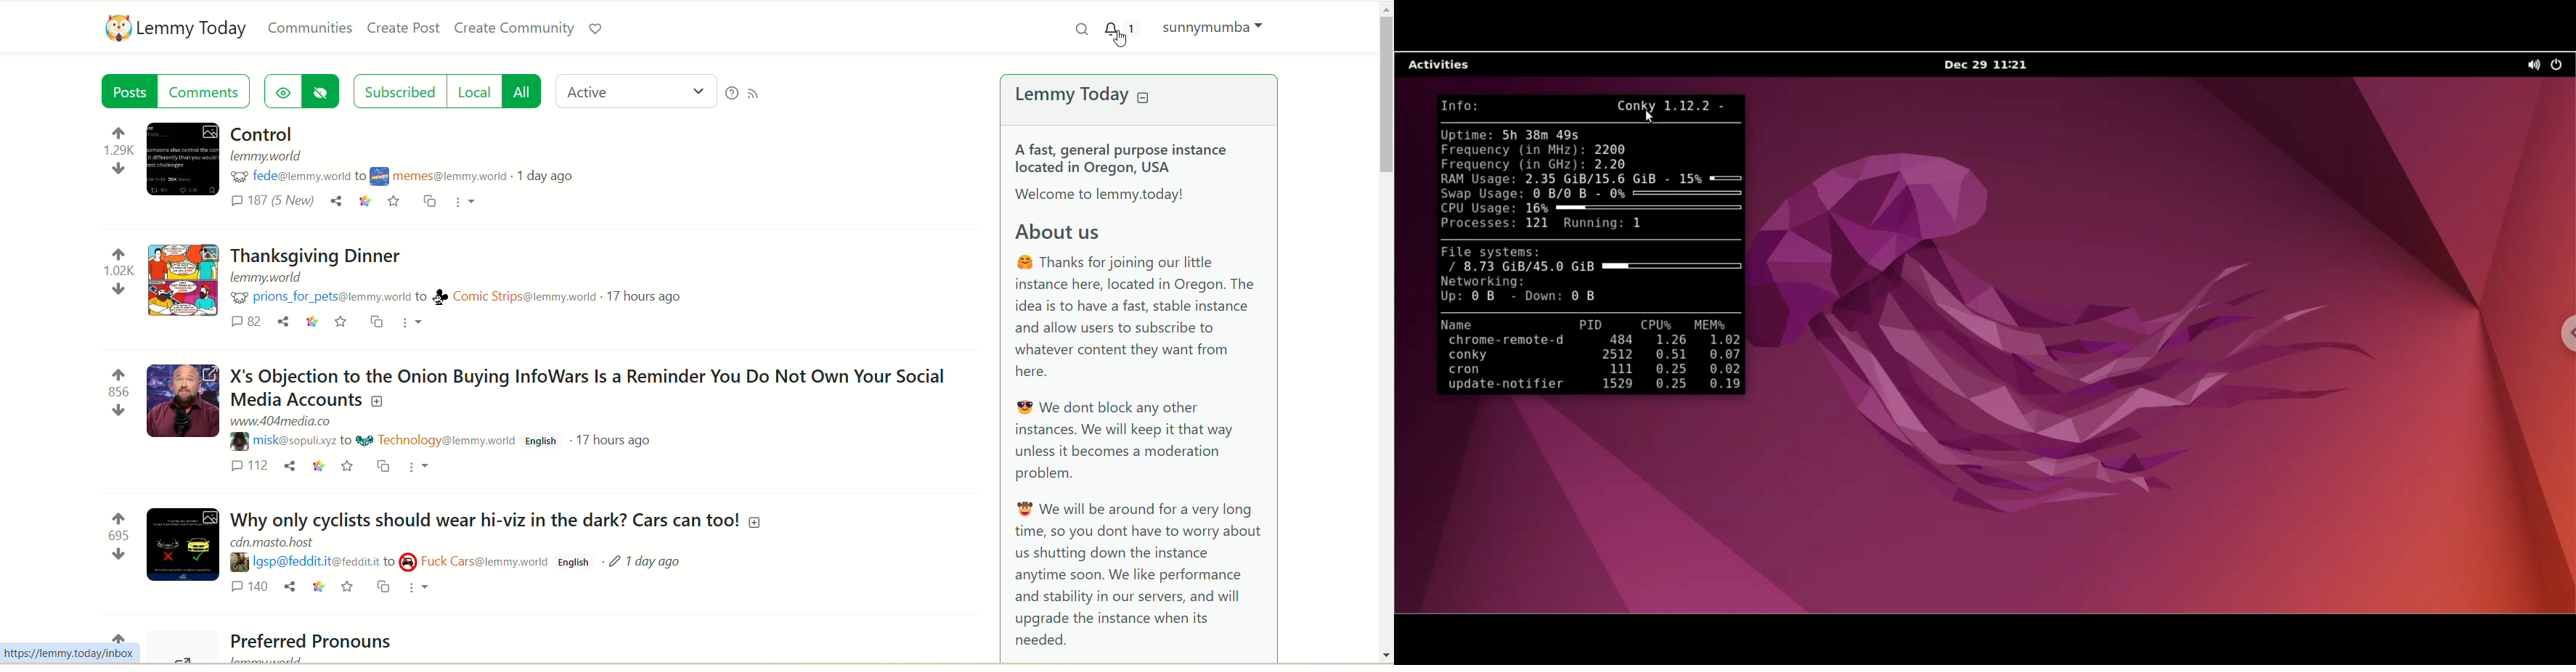  I want to click on 1 day ago(posted day), so click(547, 176).